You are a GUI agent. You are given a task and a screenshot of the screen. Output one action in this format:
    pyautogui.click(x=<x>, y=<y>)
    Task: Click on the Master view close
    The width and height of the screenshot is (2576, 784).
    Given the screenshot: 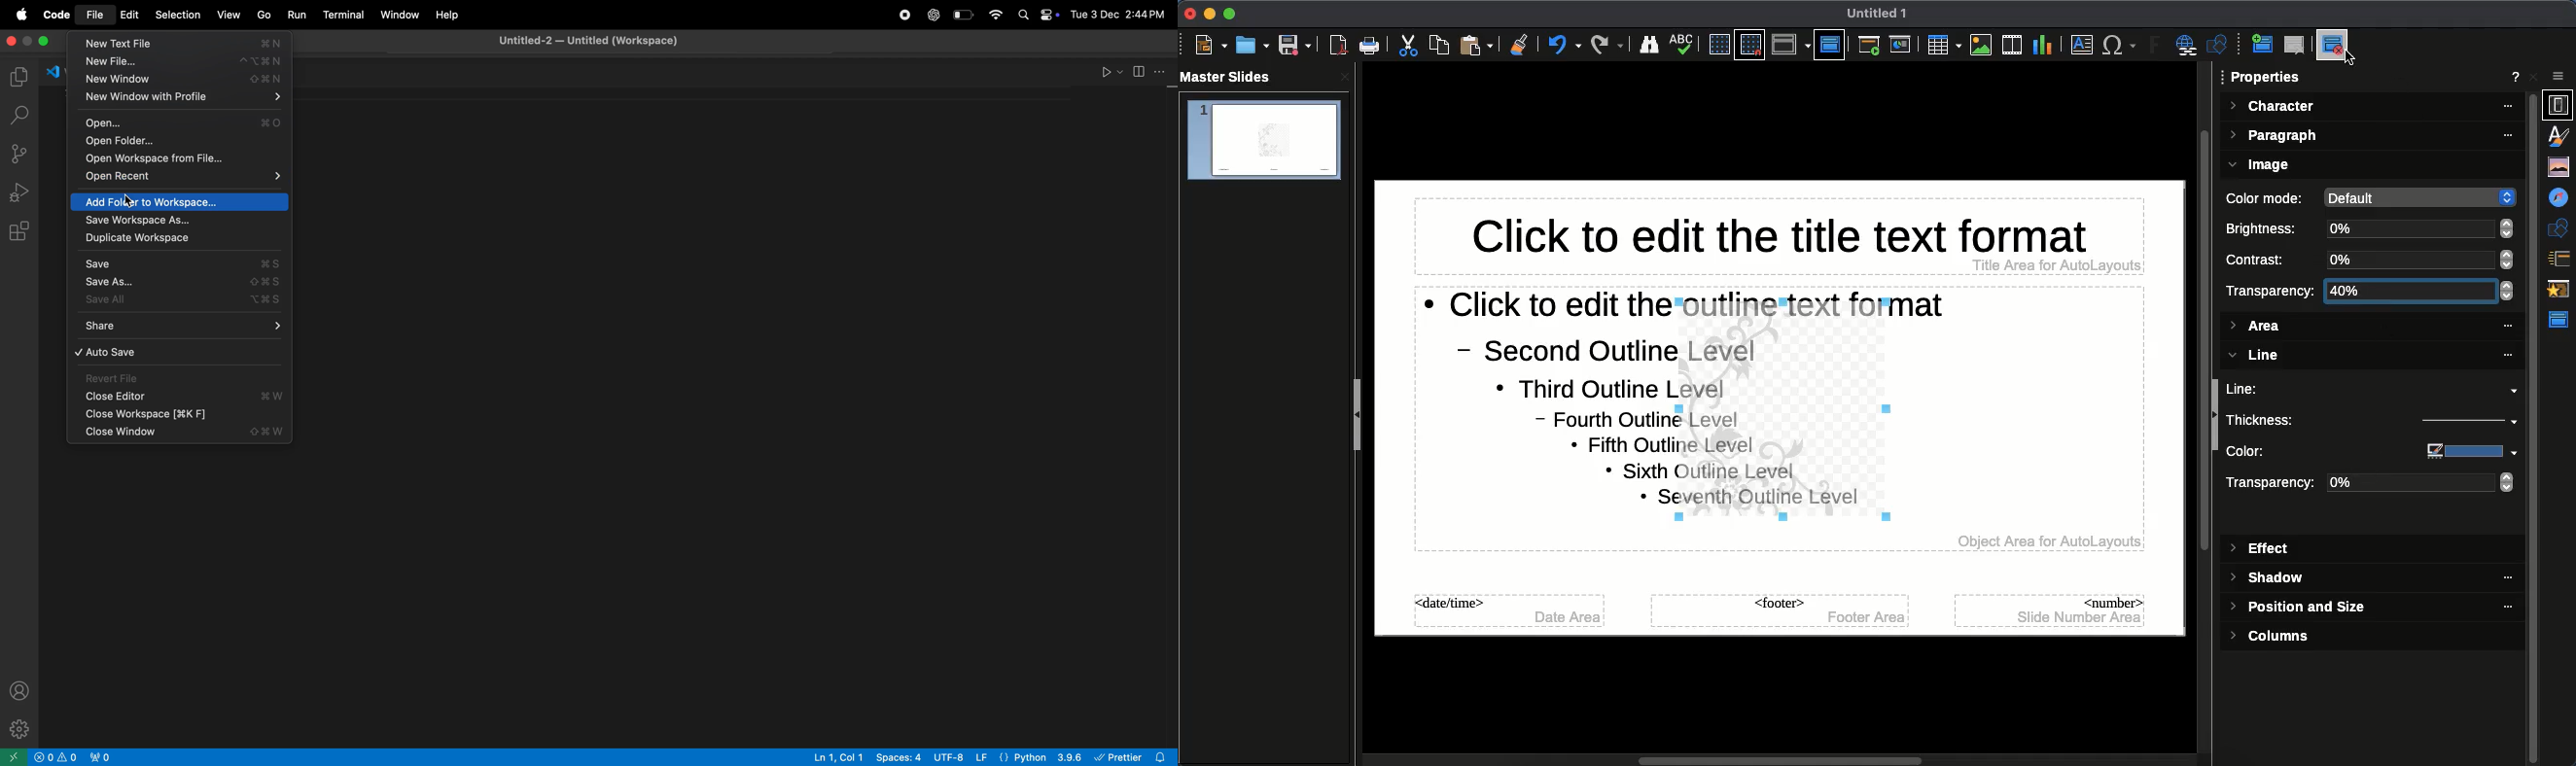 What is the action you would take?
    pyautogui.click(x=2337, y=45)
    